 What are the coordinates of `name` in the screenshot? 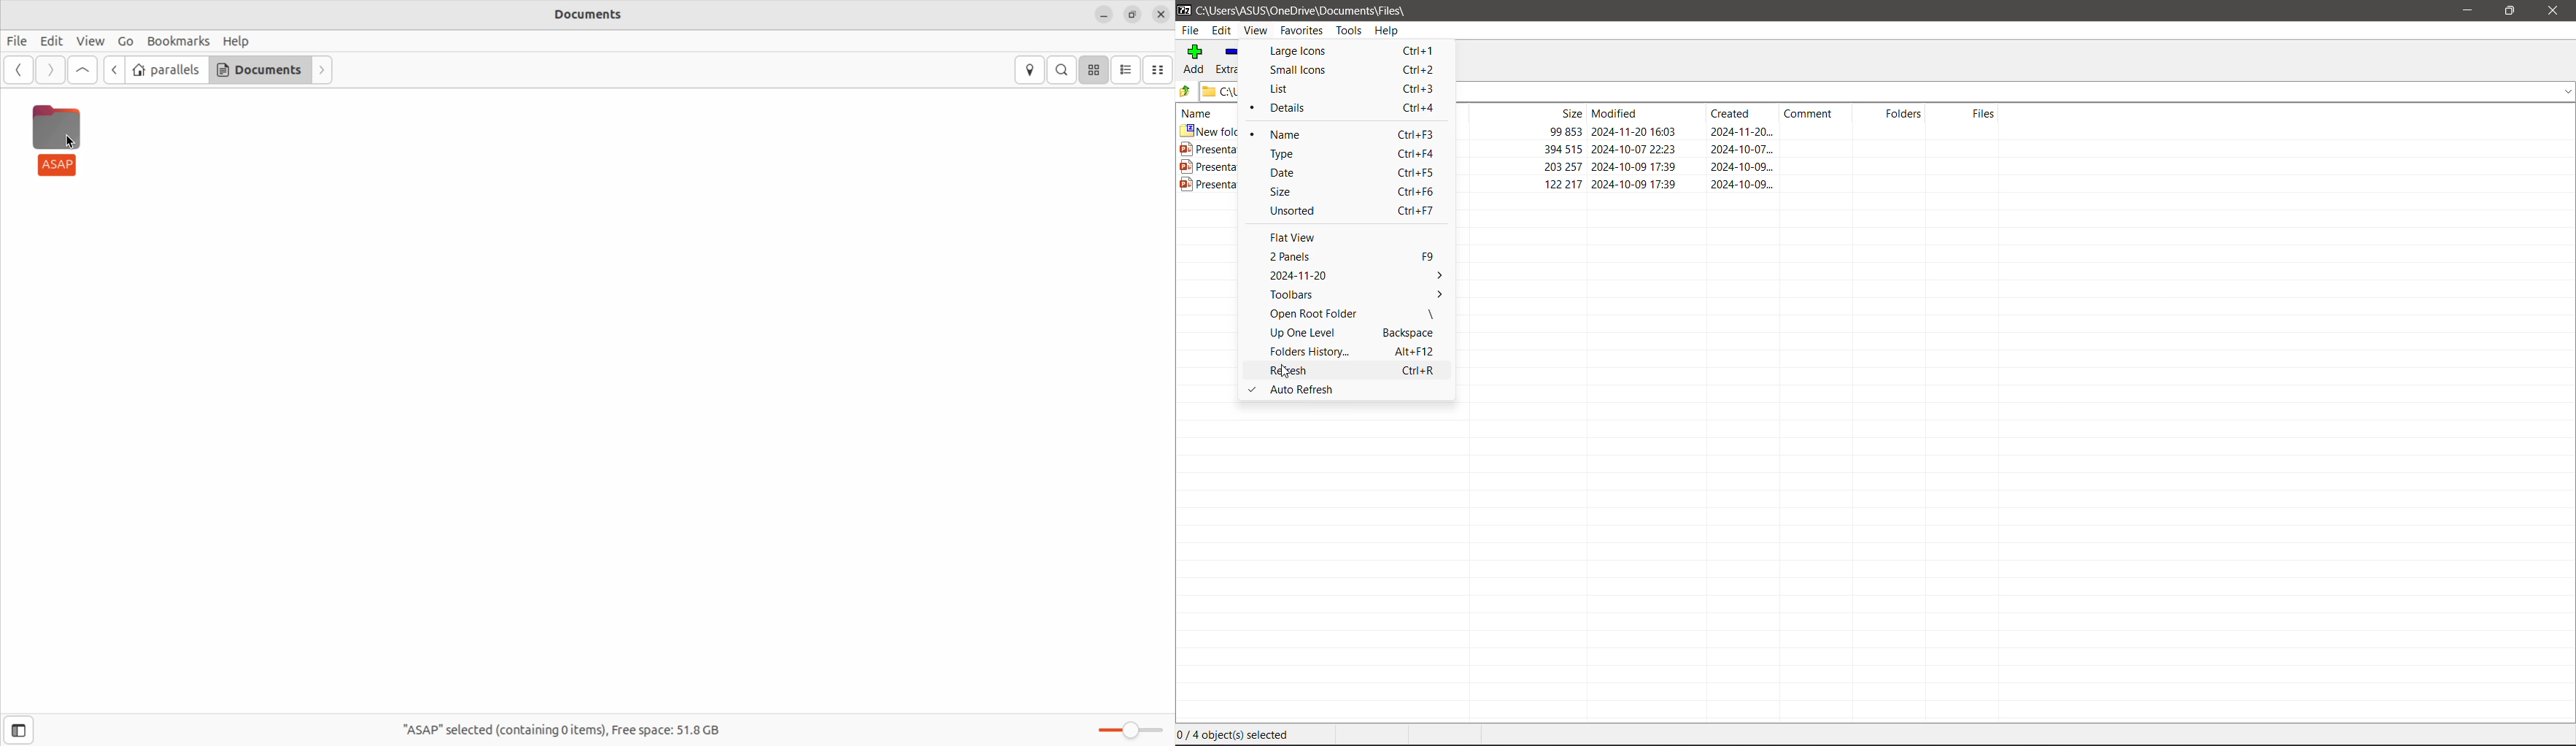 It's located at (1196, 112).